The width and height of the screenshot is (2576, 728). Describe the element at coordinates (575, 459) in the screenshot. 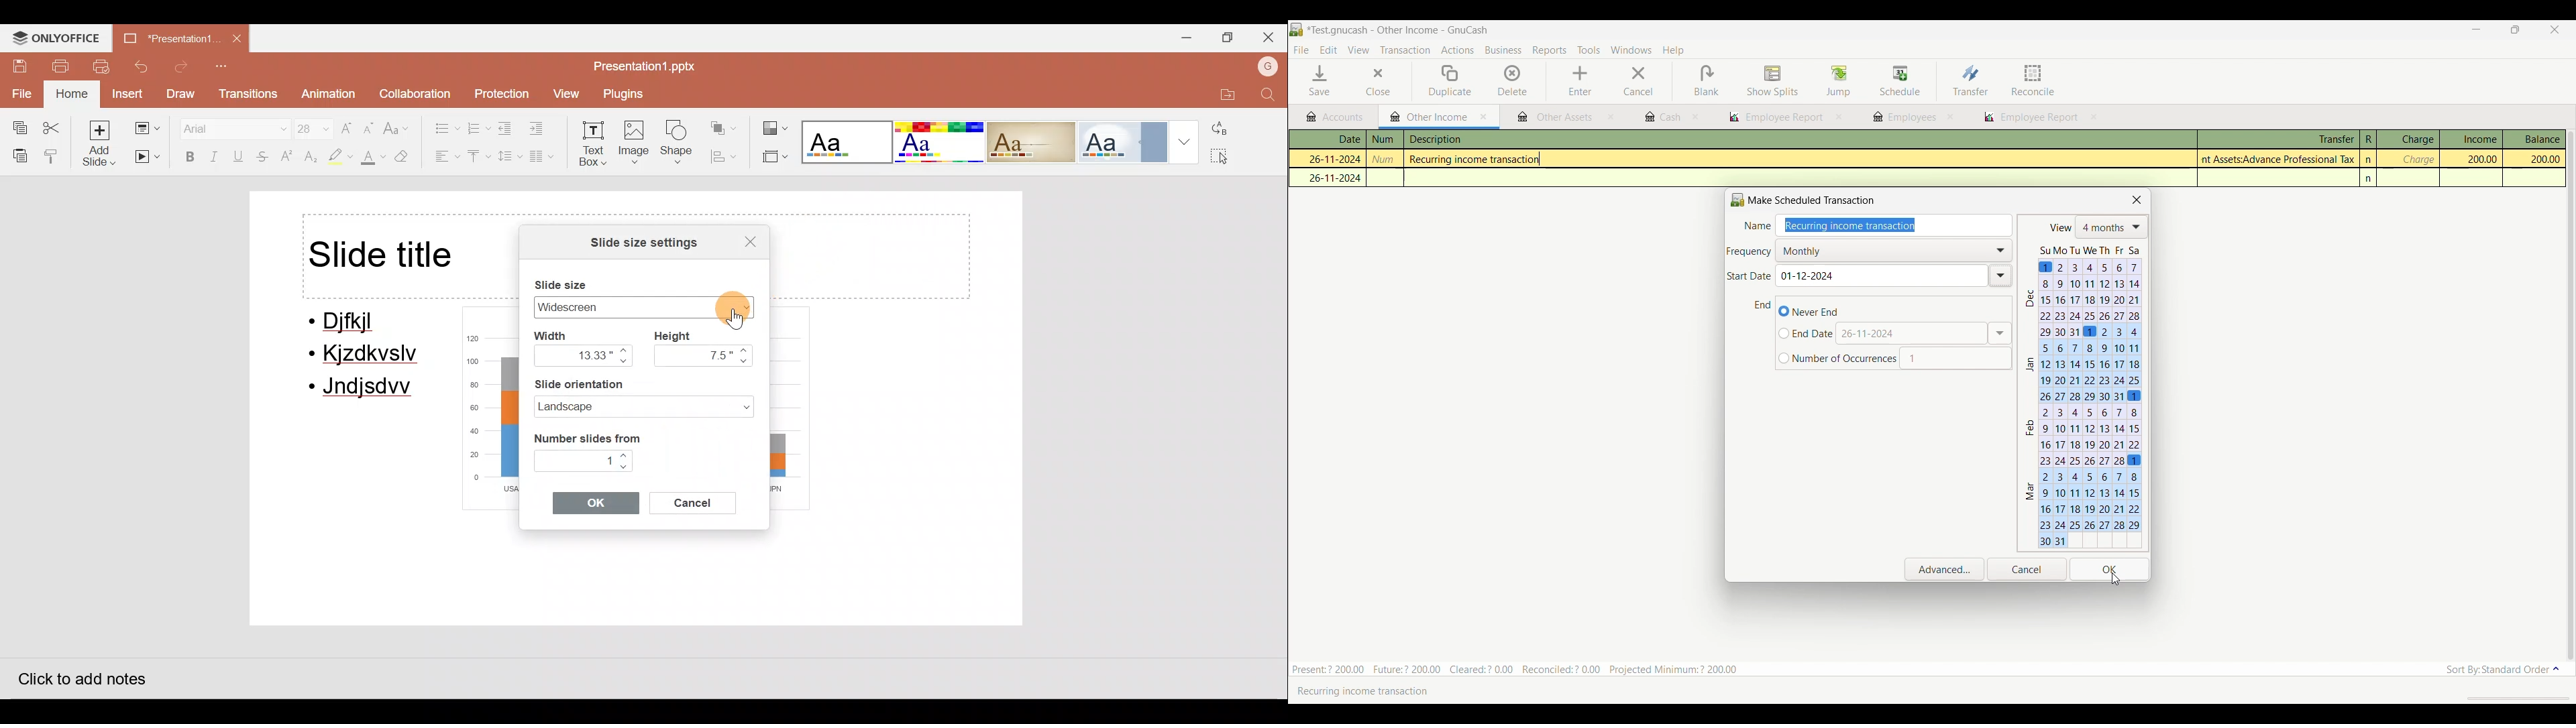

I see `1` at that location.